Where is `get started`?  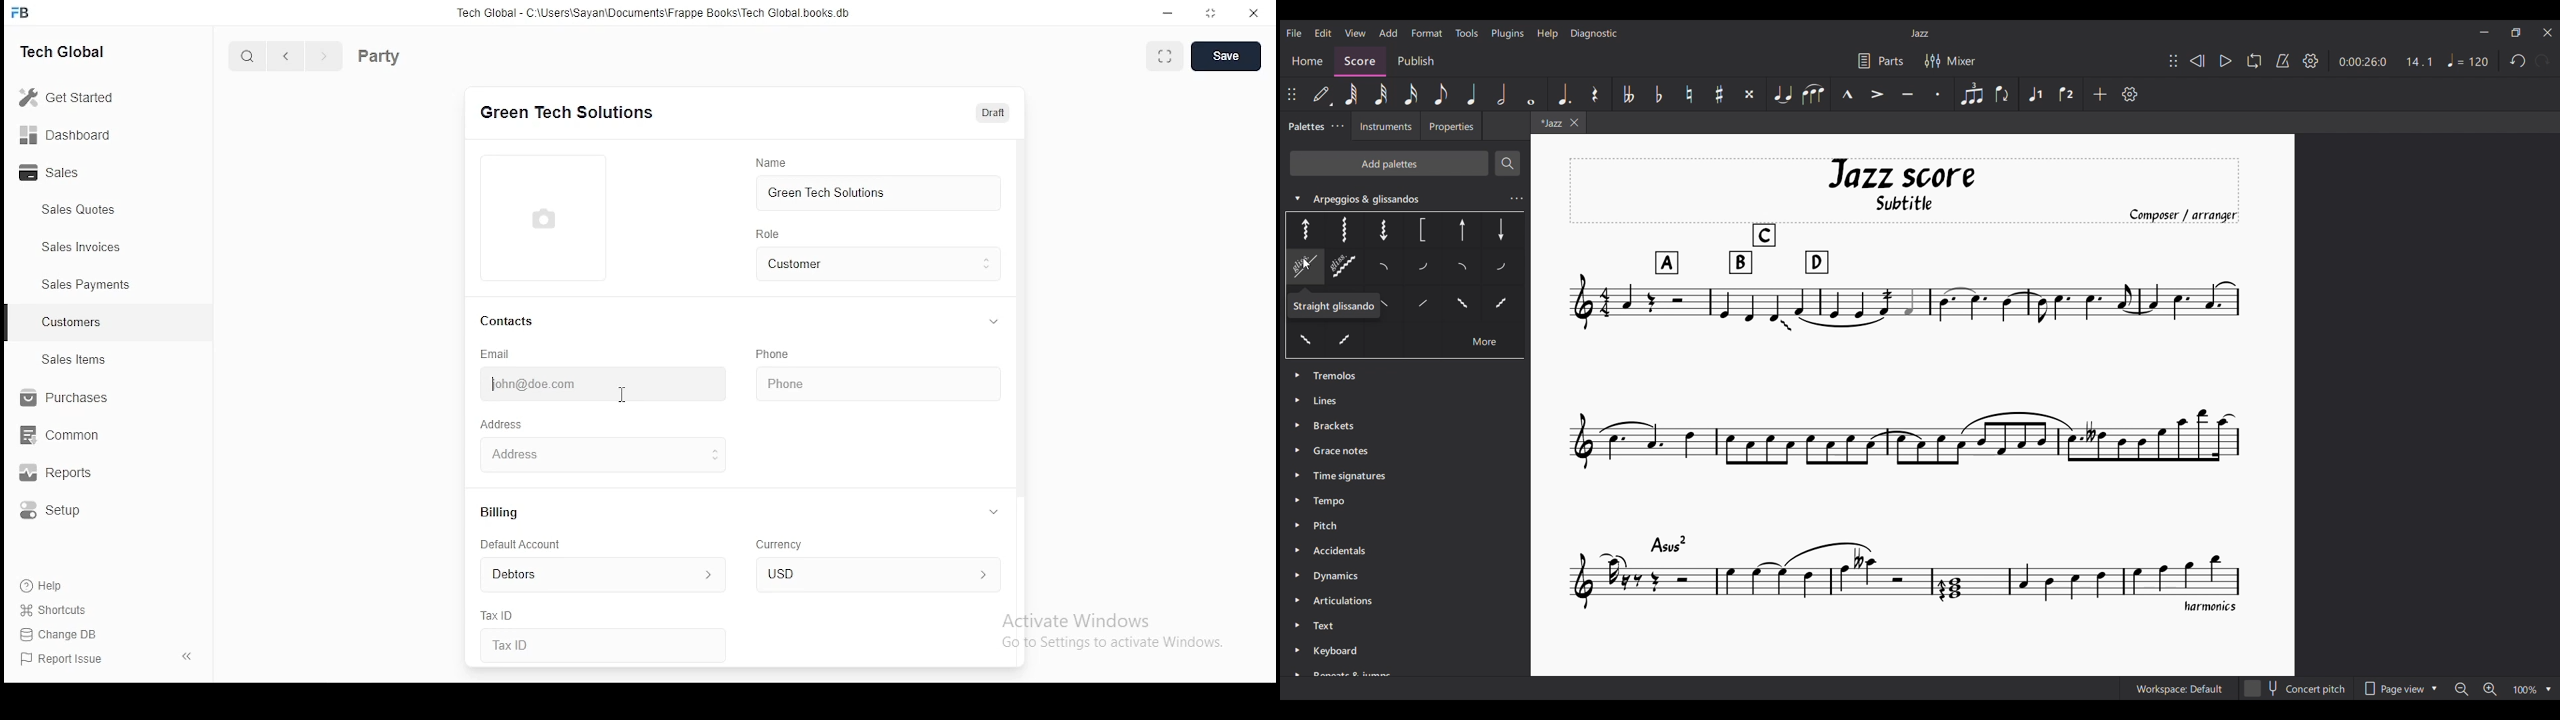
get started is located at coordinates (69, 97).